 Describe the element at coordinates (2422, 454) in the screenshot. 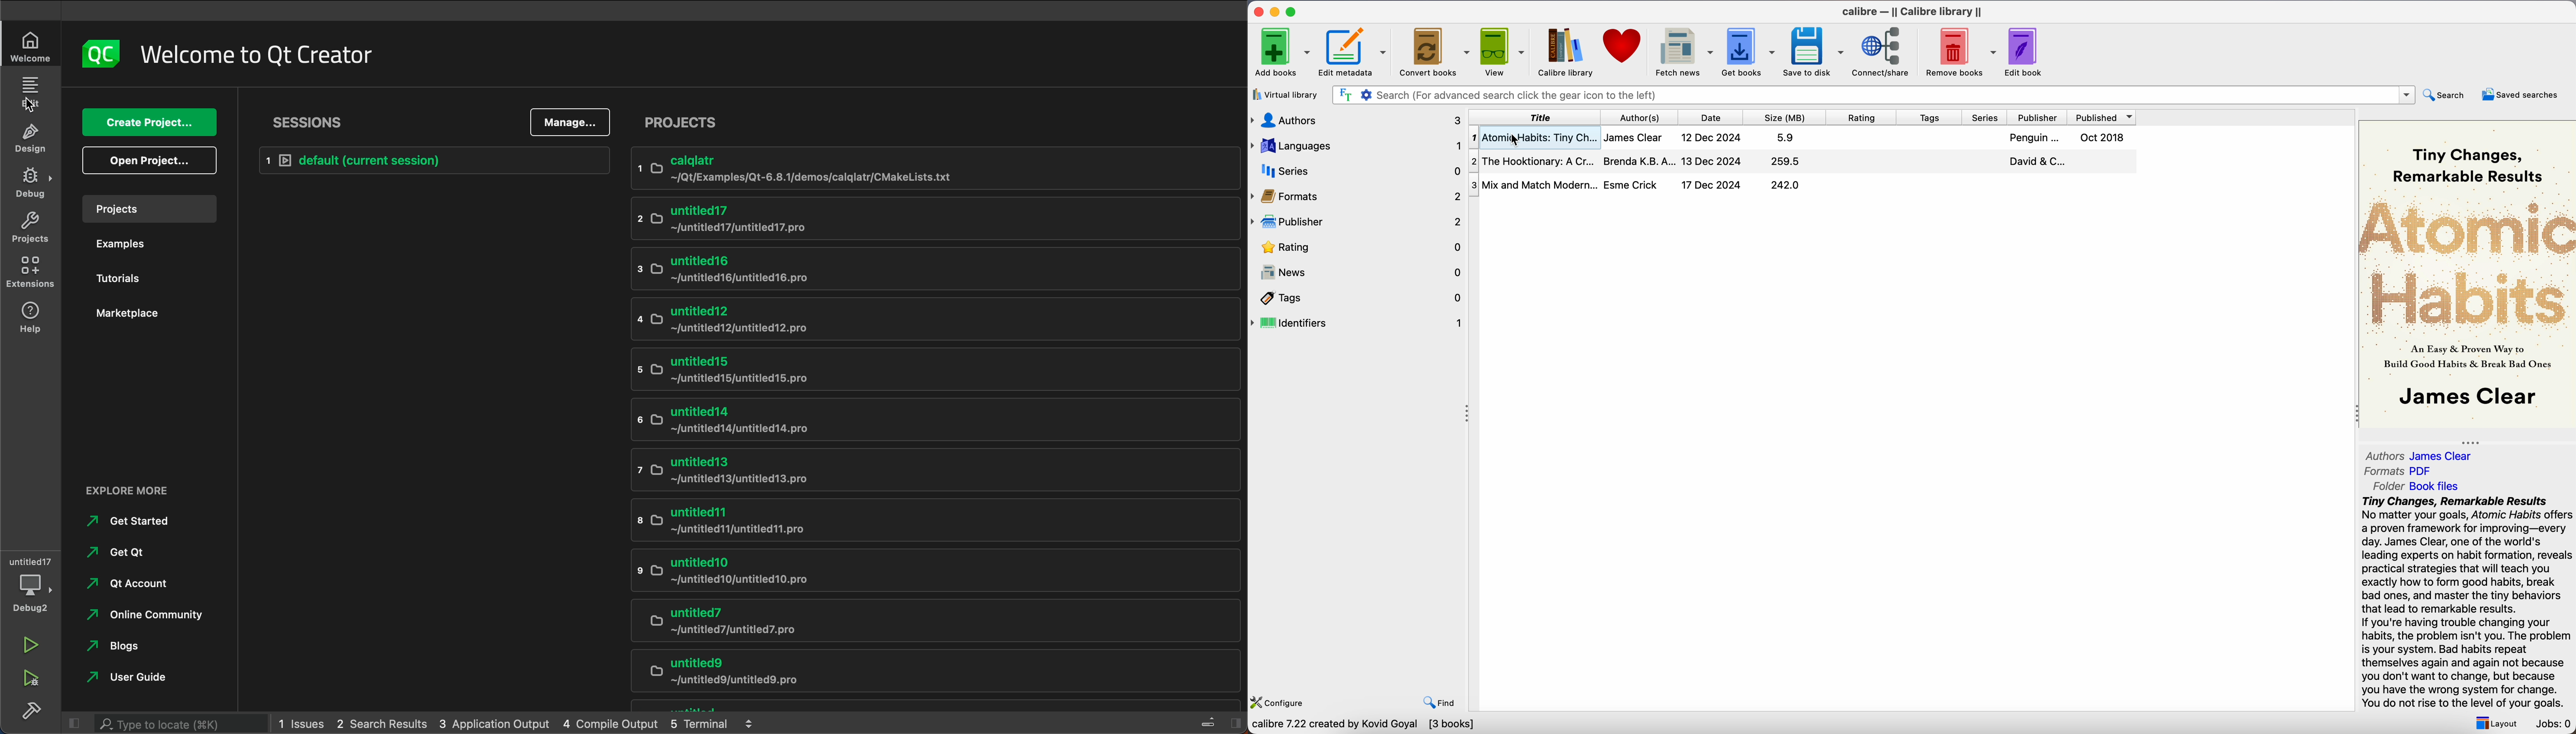

I see `Authors James Clear` at that location.